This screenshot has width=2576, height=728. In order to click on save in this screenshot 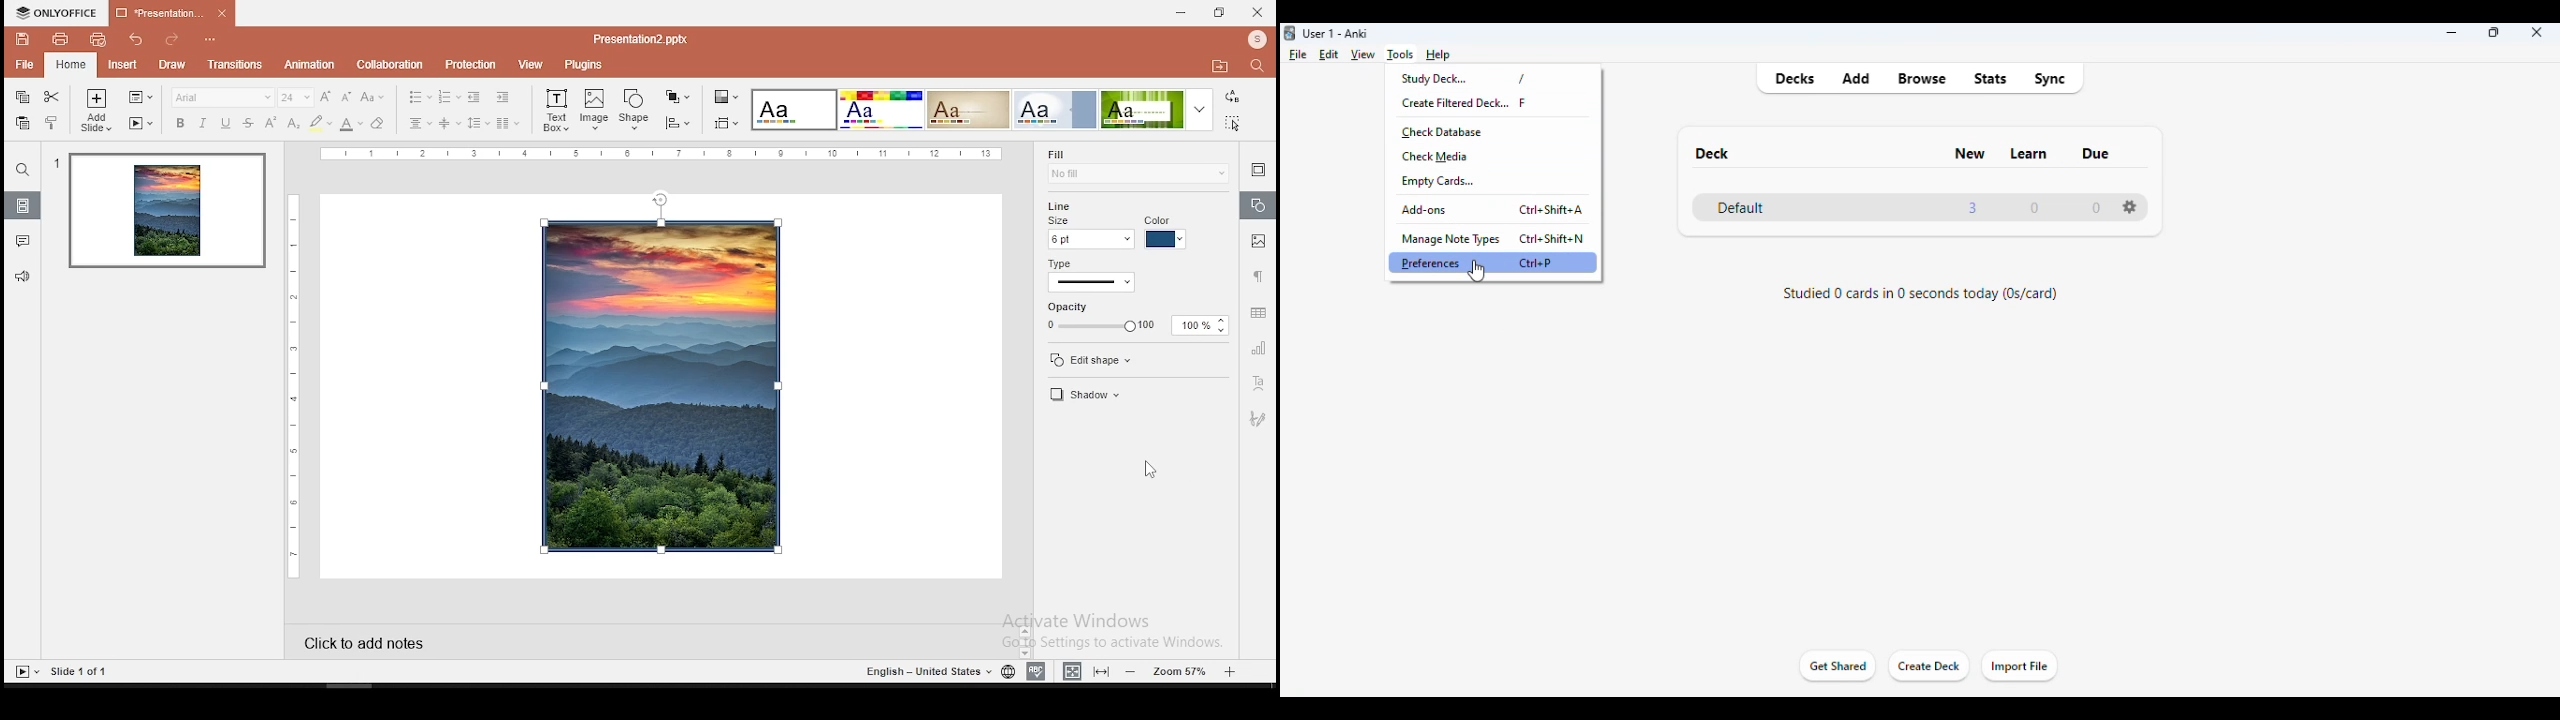, I will do `click(19, 38)`.